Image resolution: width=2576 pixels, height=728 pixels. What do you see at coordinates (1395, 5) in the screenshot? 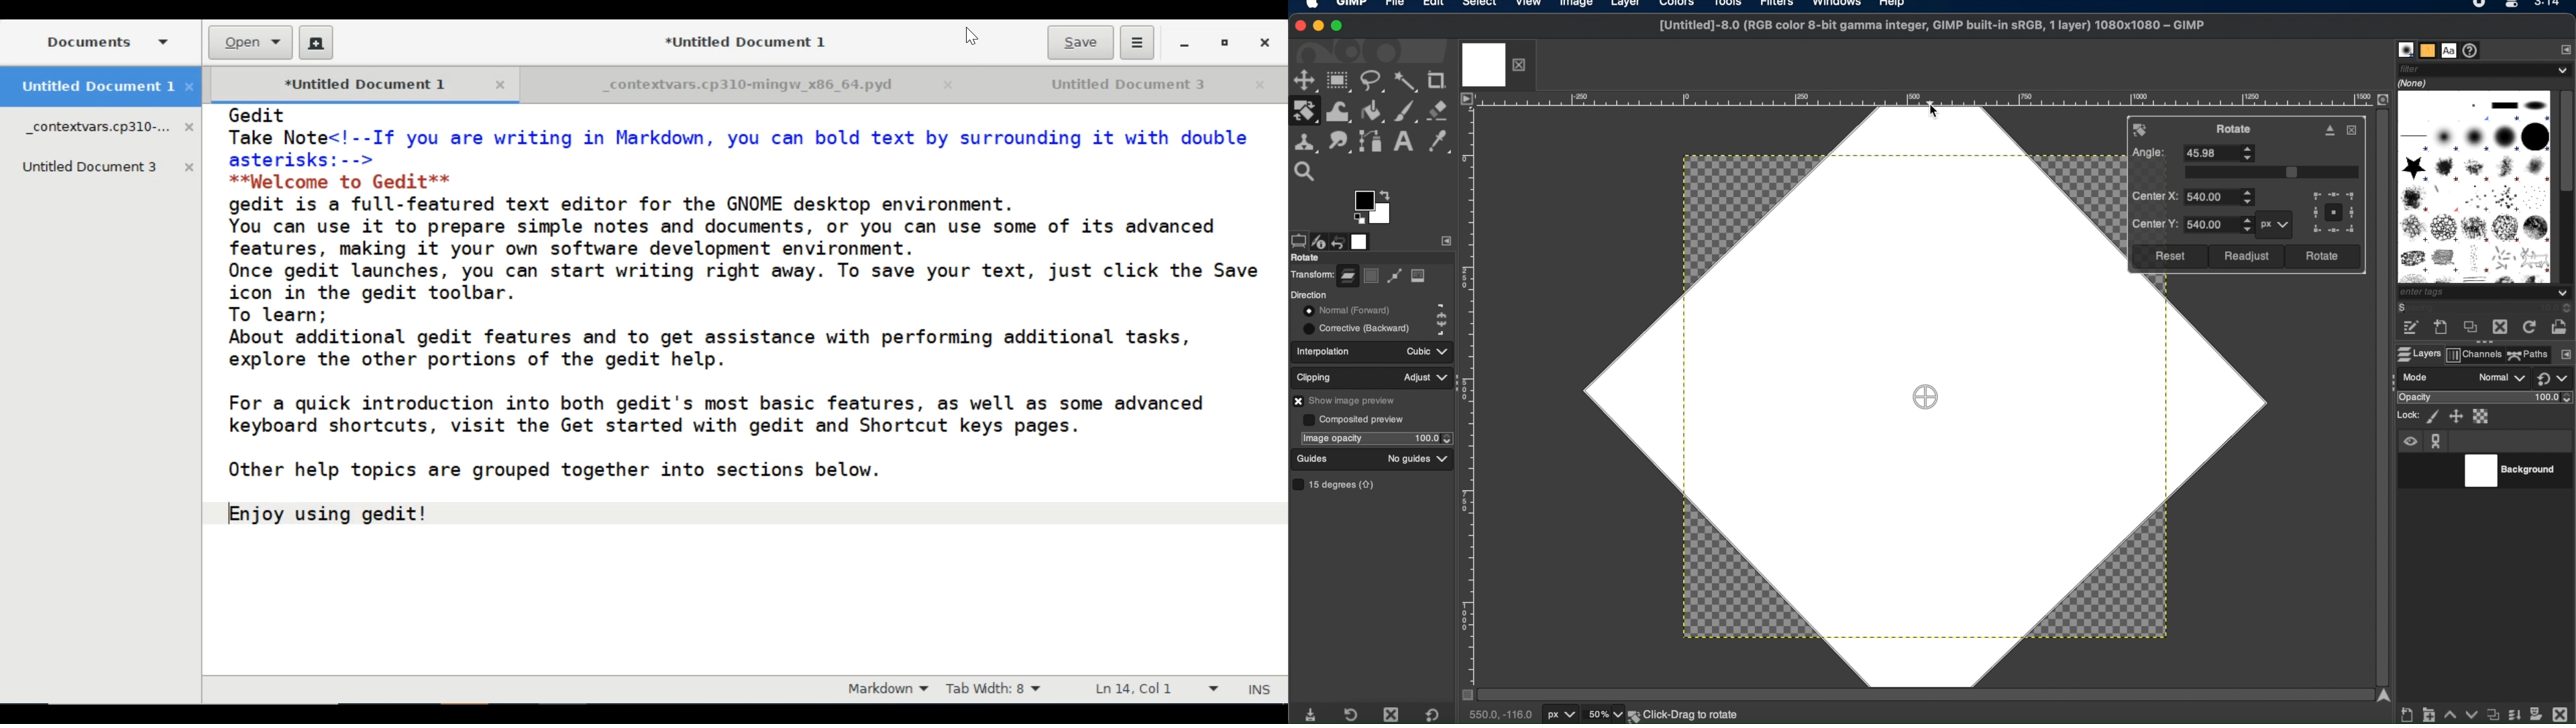
I see `file` at bounding box center [1395, 5].